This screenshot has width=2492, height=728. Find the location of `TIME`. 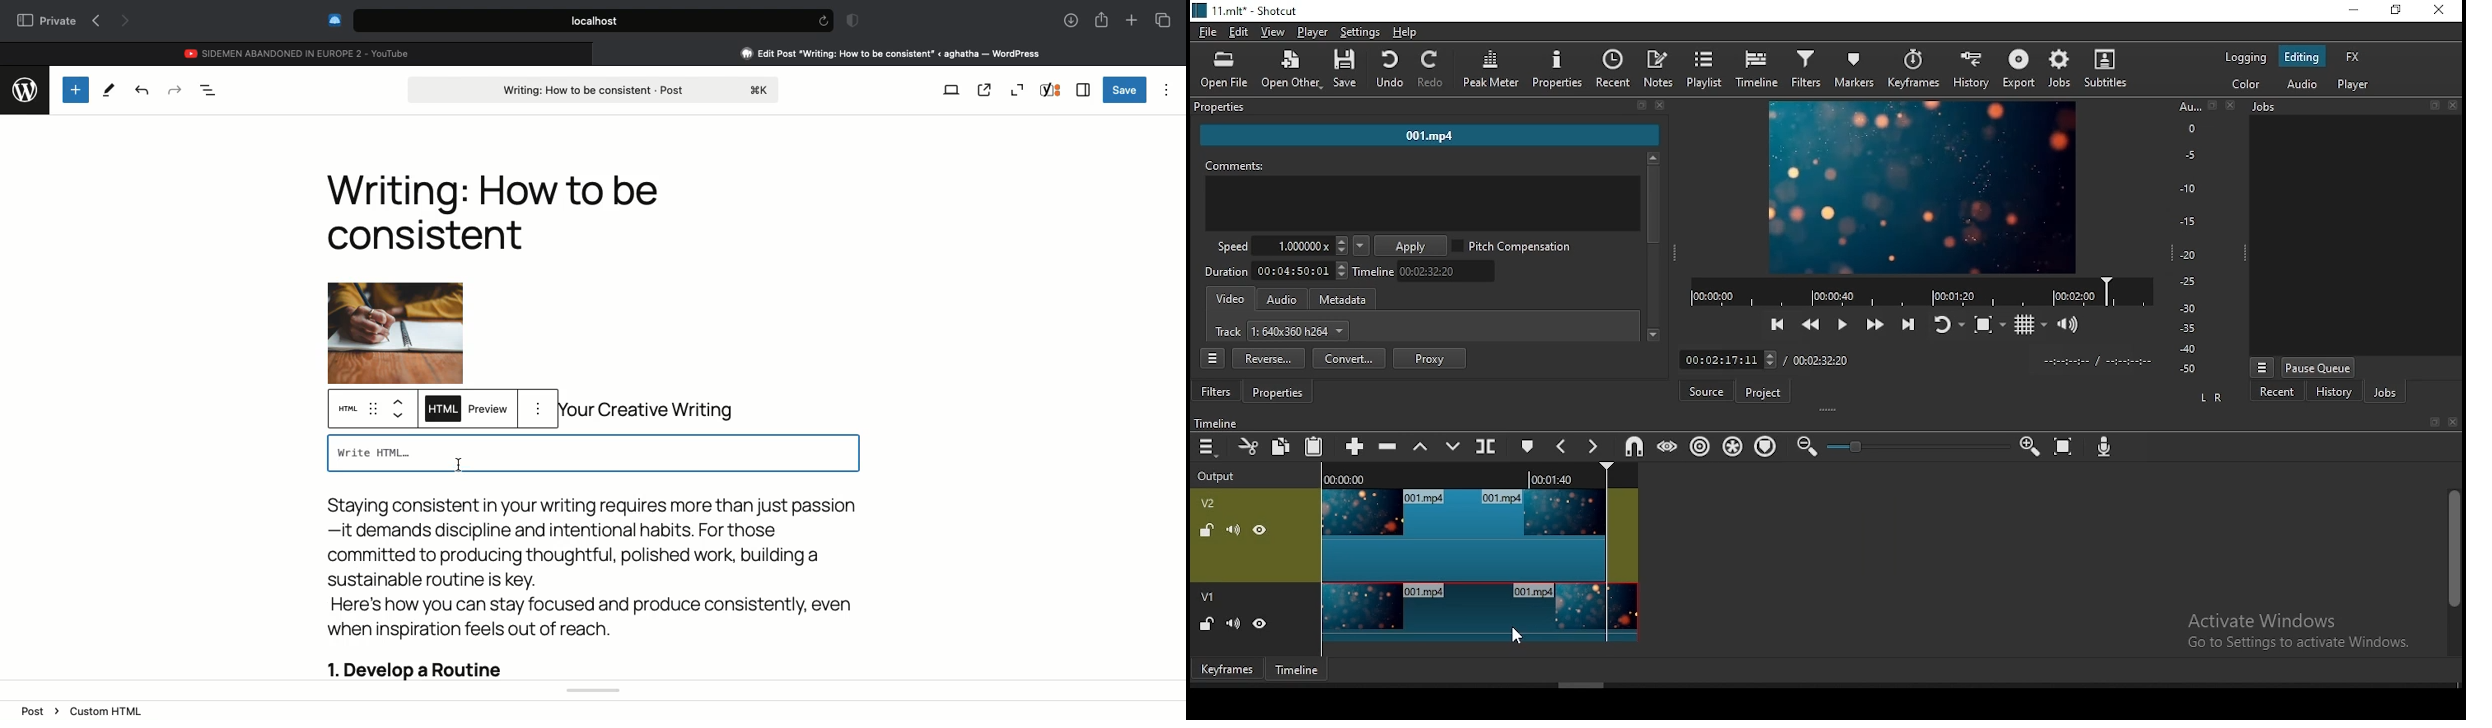

TIME is located at coordinates (2097, 361).